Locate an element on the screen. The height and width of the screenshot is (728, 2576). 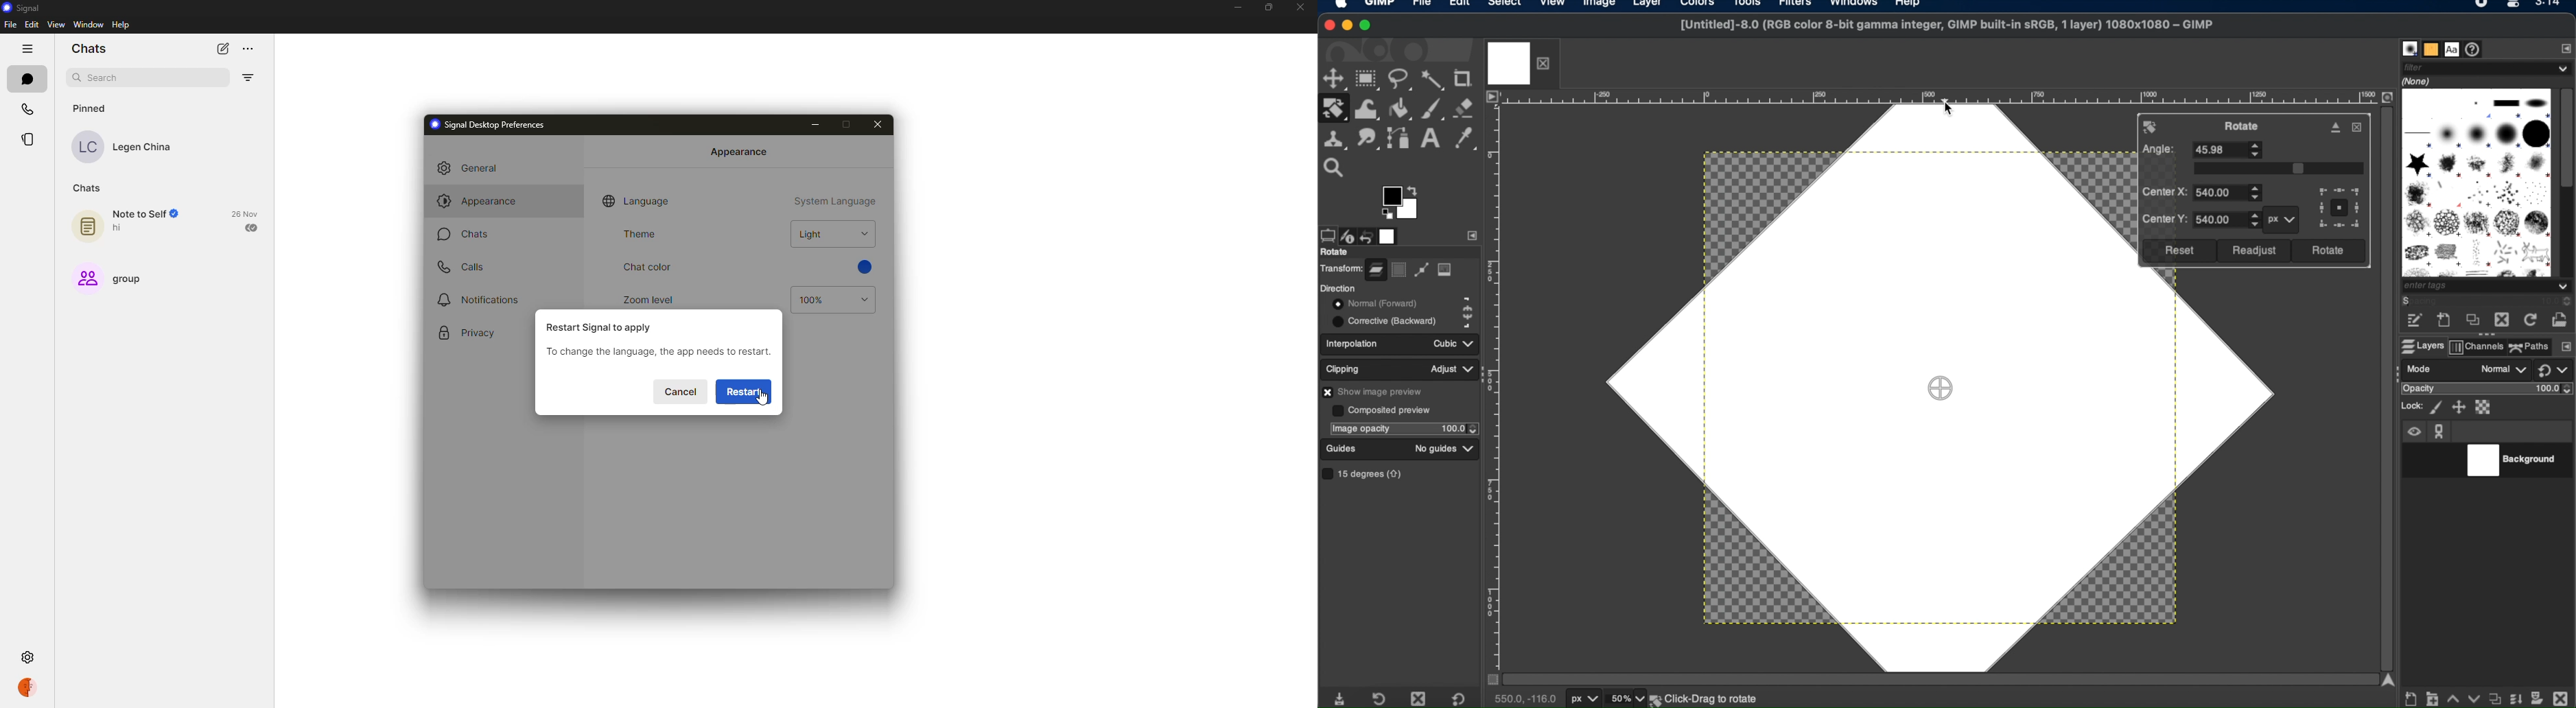
signal is located at coordinates (22, 7).